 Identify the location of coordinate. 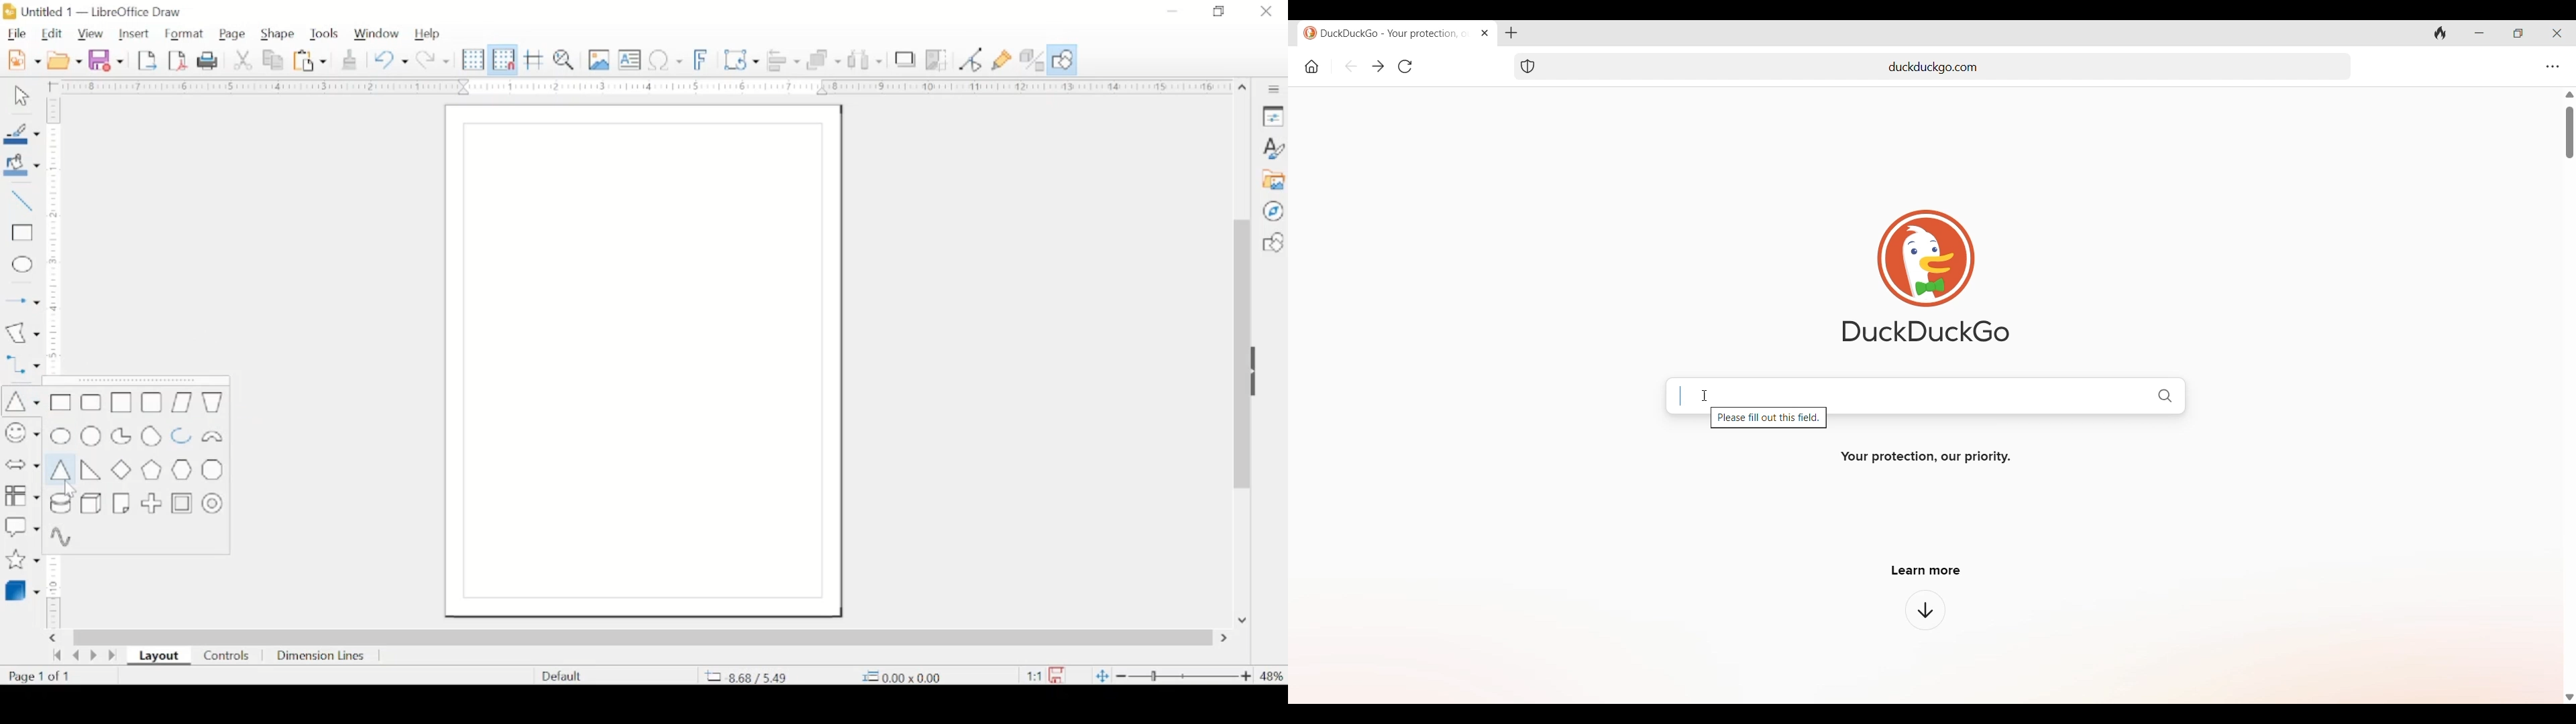
(906, 676).